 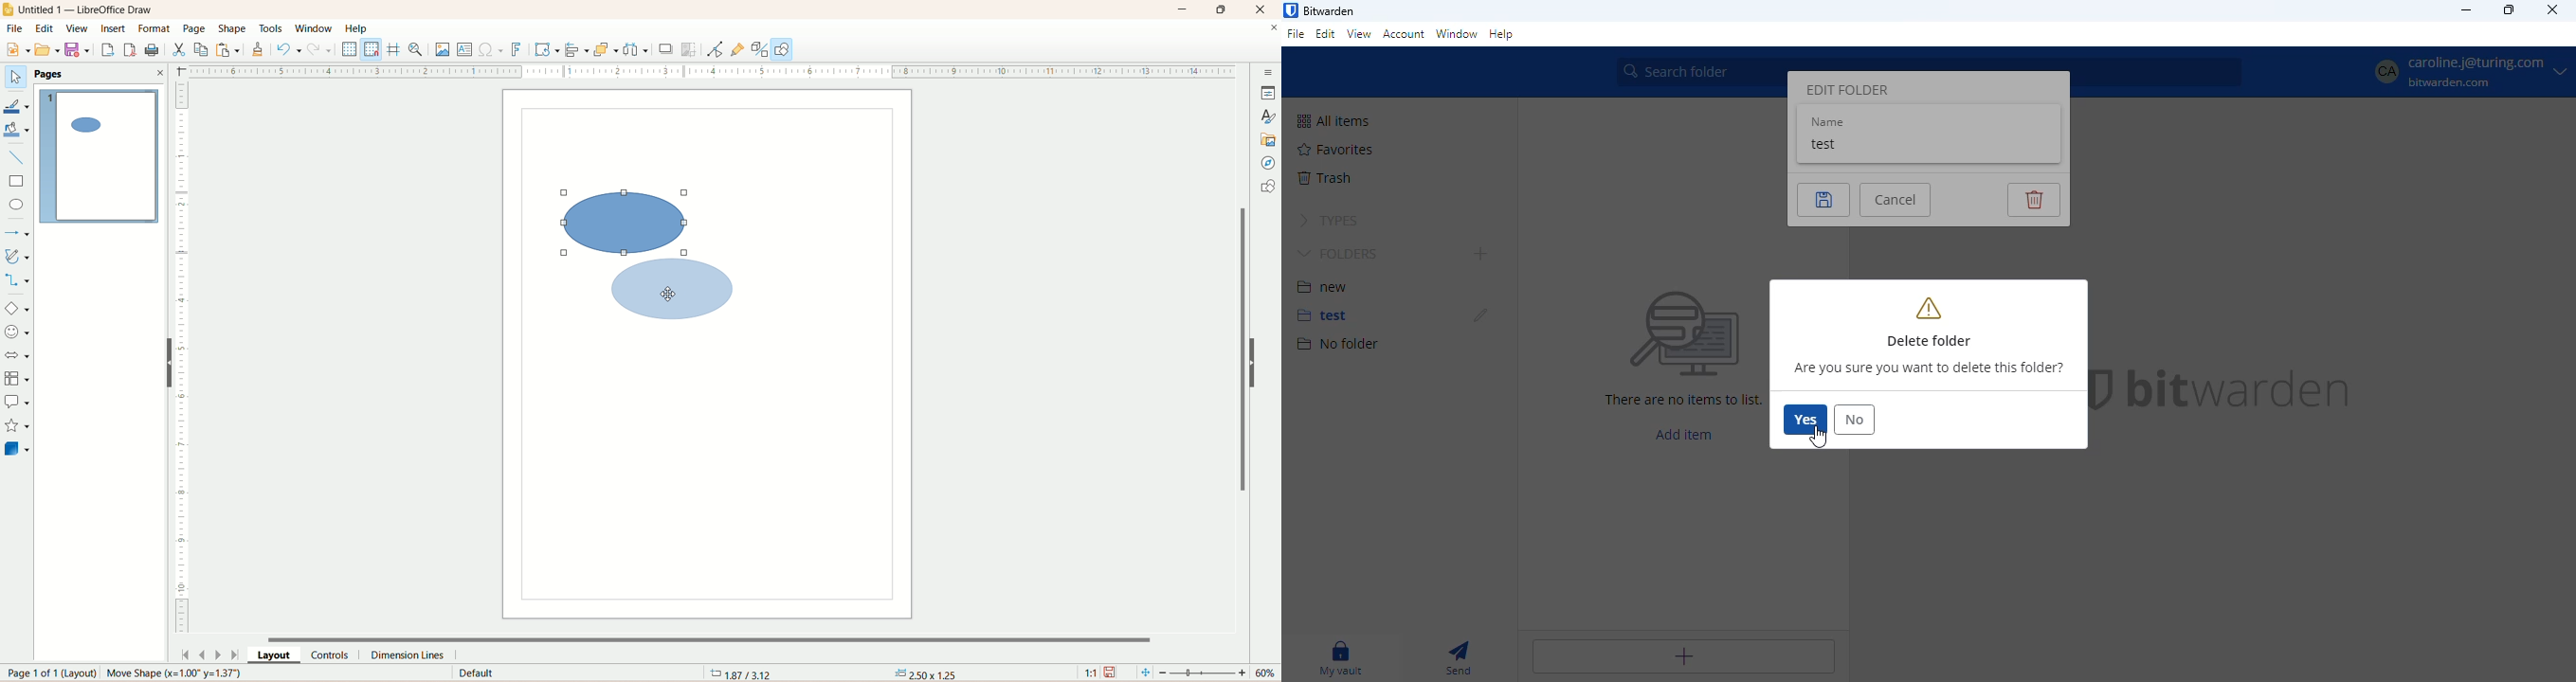 I want to click on folders, so click(x=1339, y=254).